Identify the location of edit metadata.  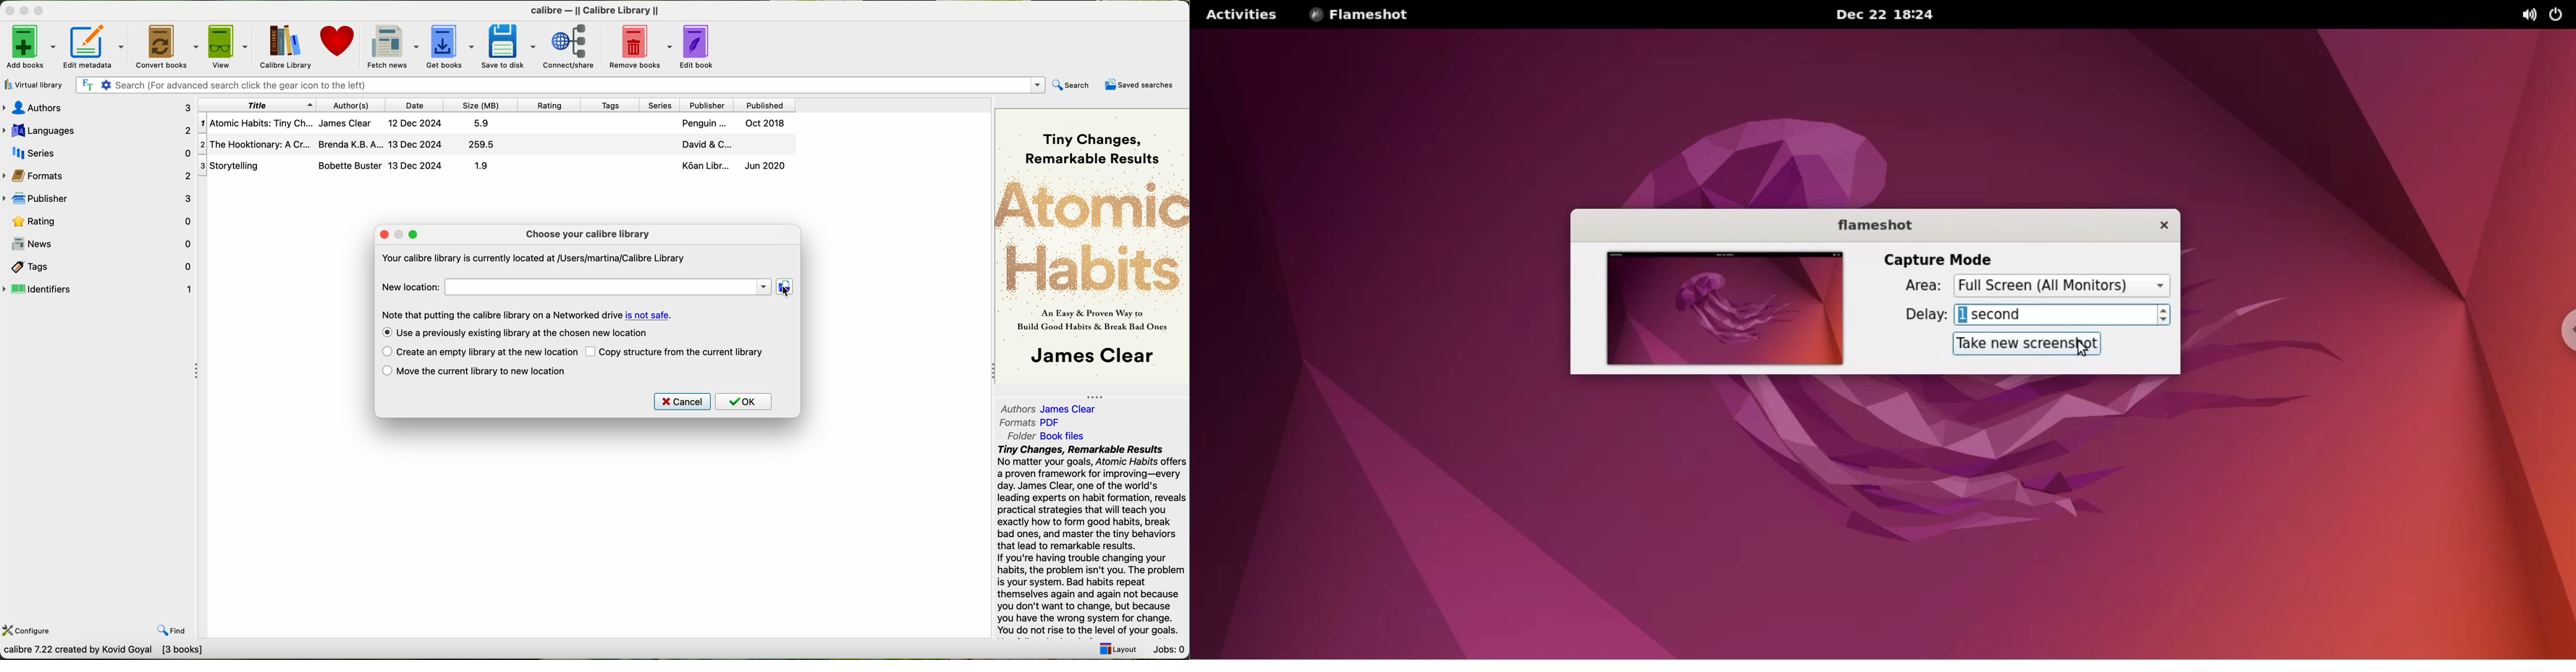
(96, 47).